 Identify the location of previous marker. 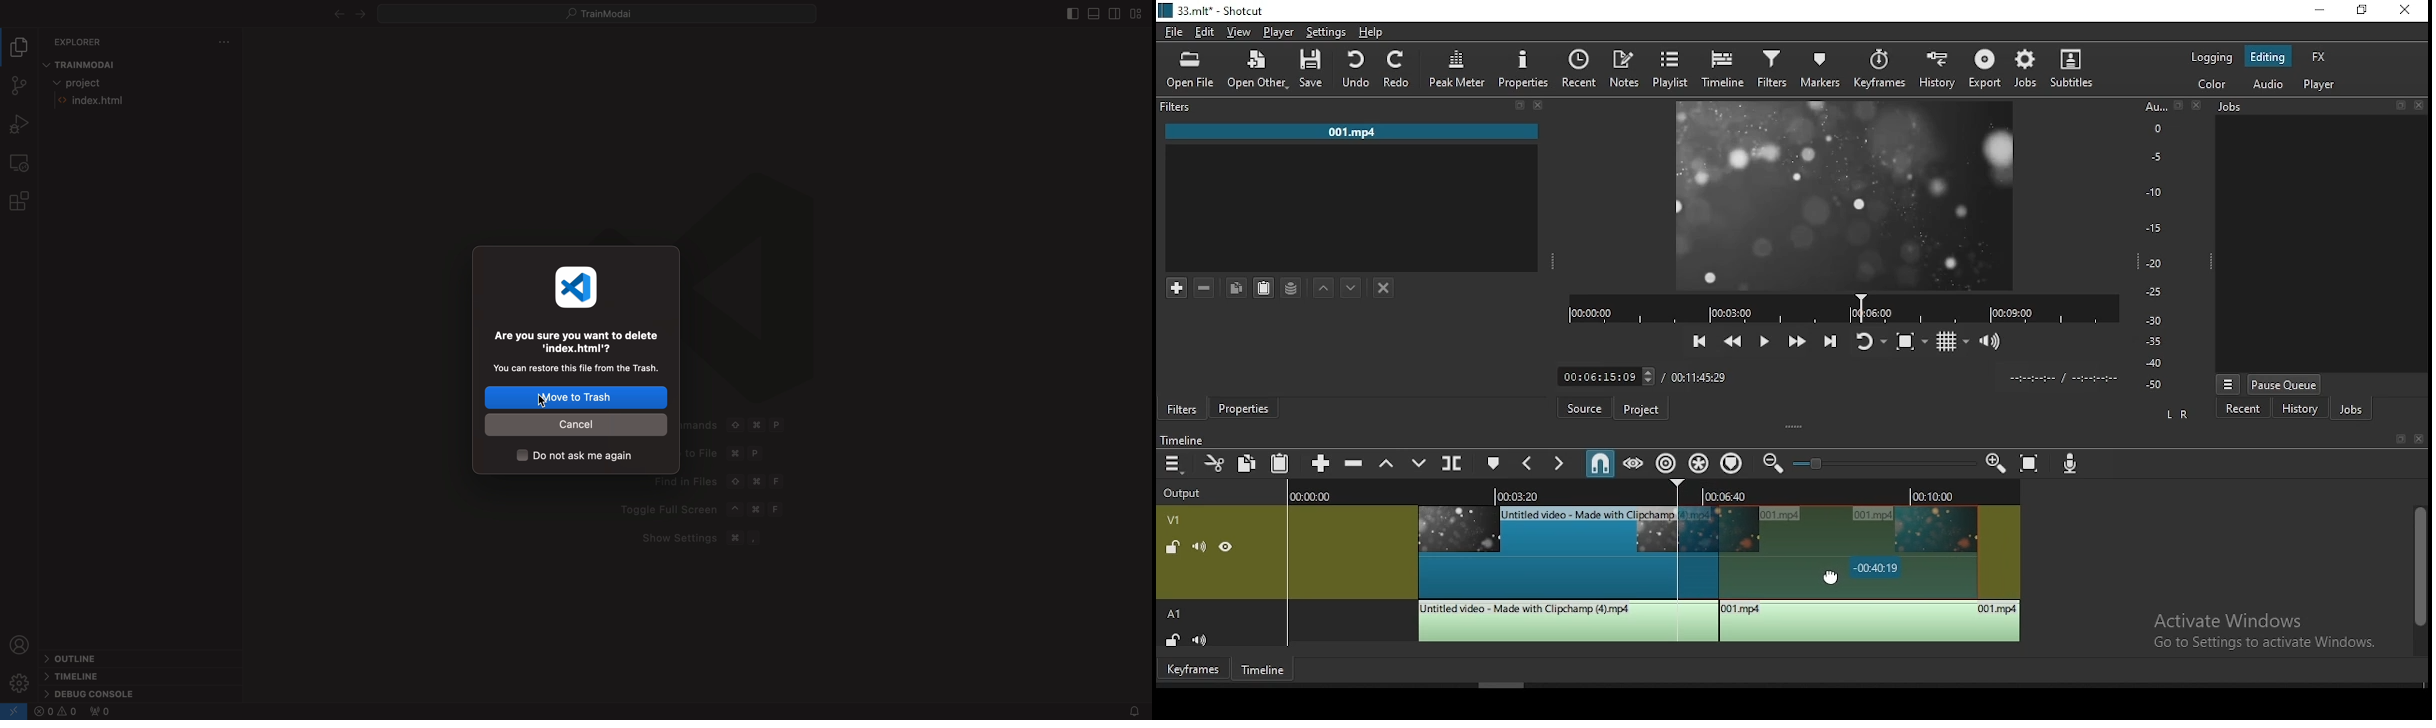
(1523, 463).